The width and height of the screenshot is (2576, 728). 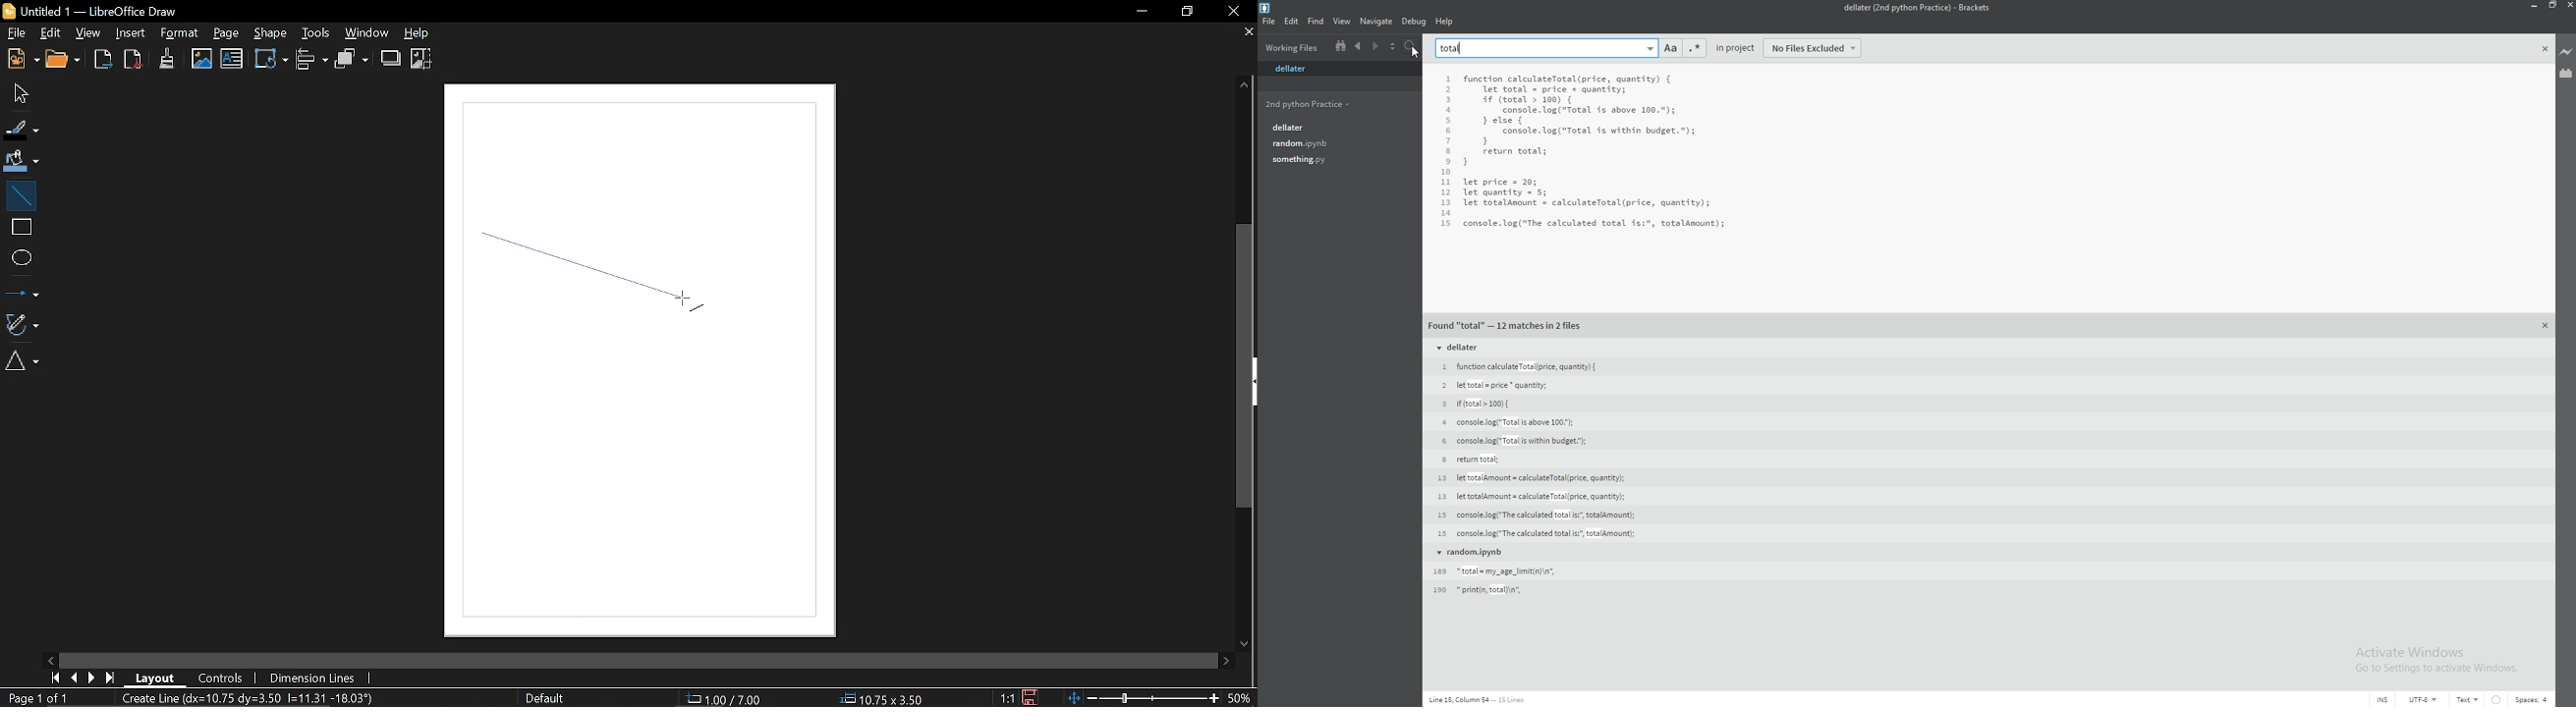 What do you see at coordinates (315, 33) in the screenshot?
I see `Tools` at bounding box center [315, 33].